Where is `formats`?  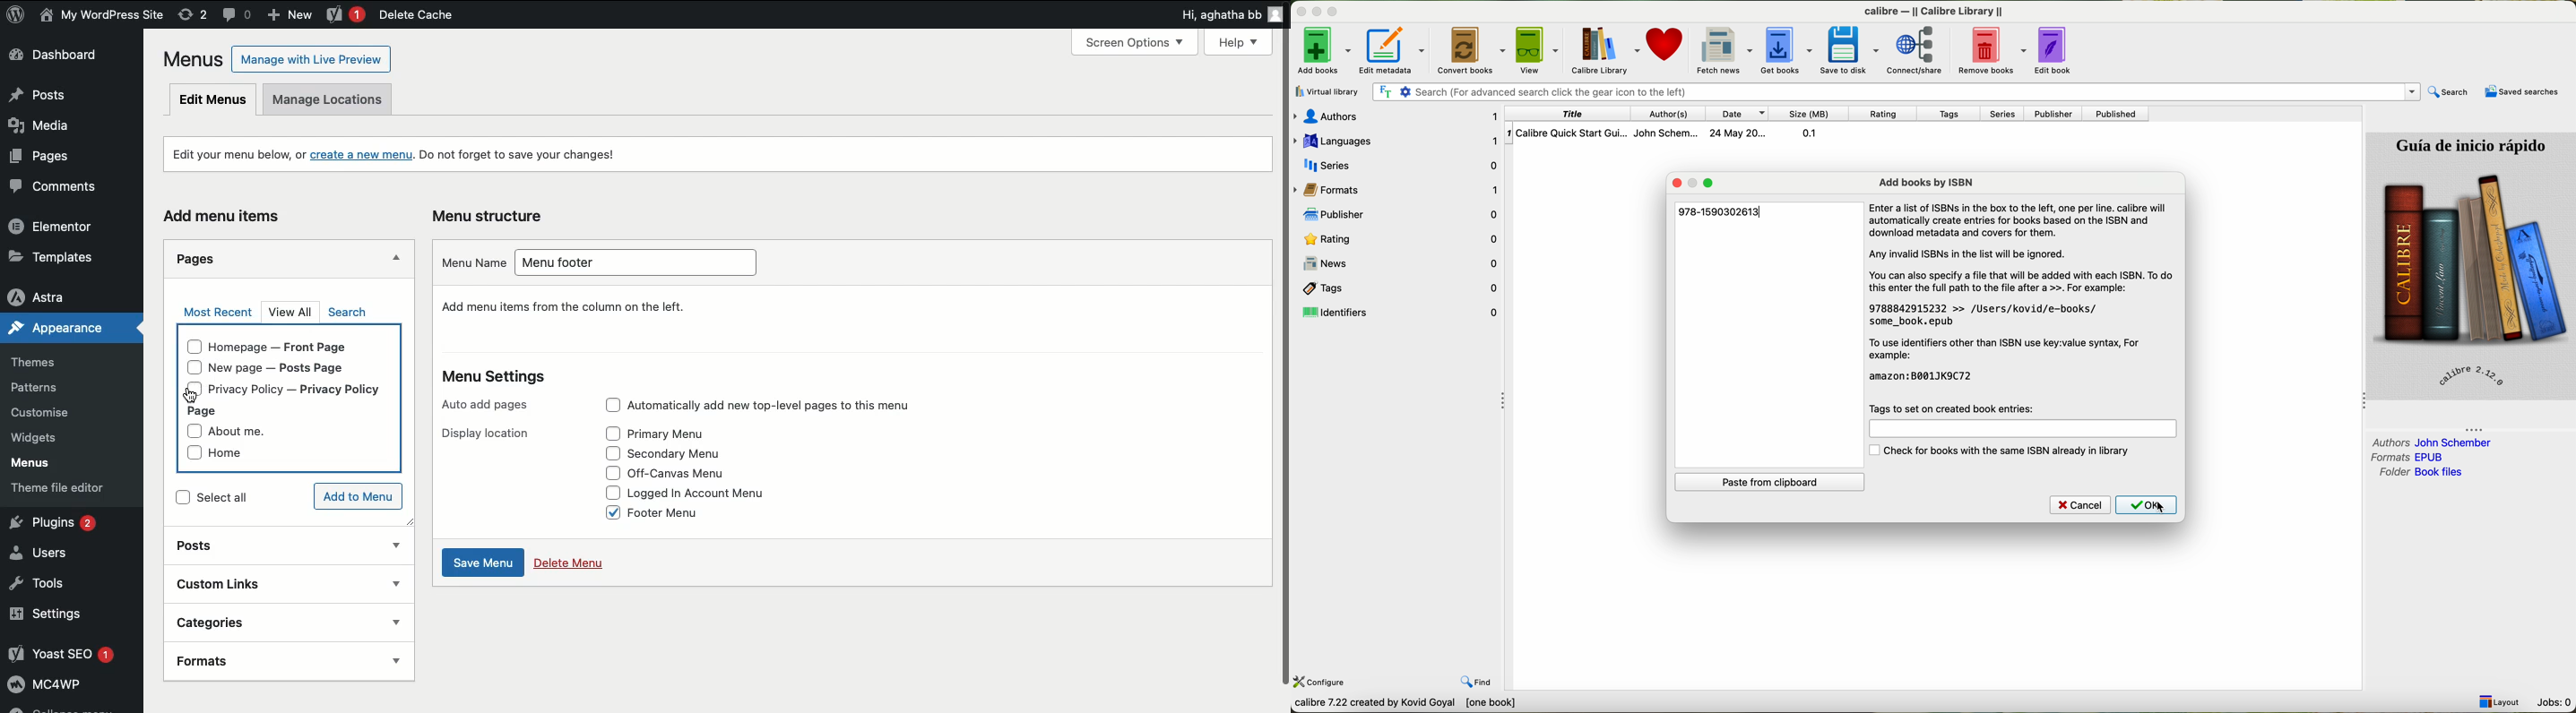
formats is located at coordinates (2410, 457).